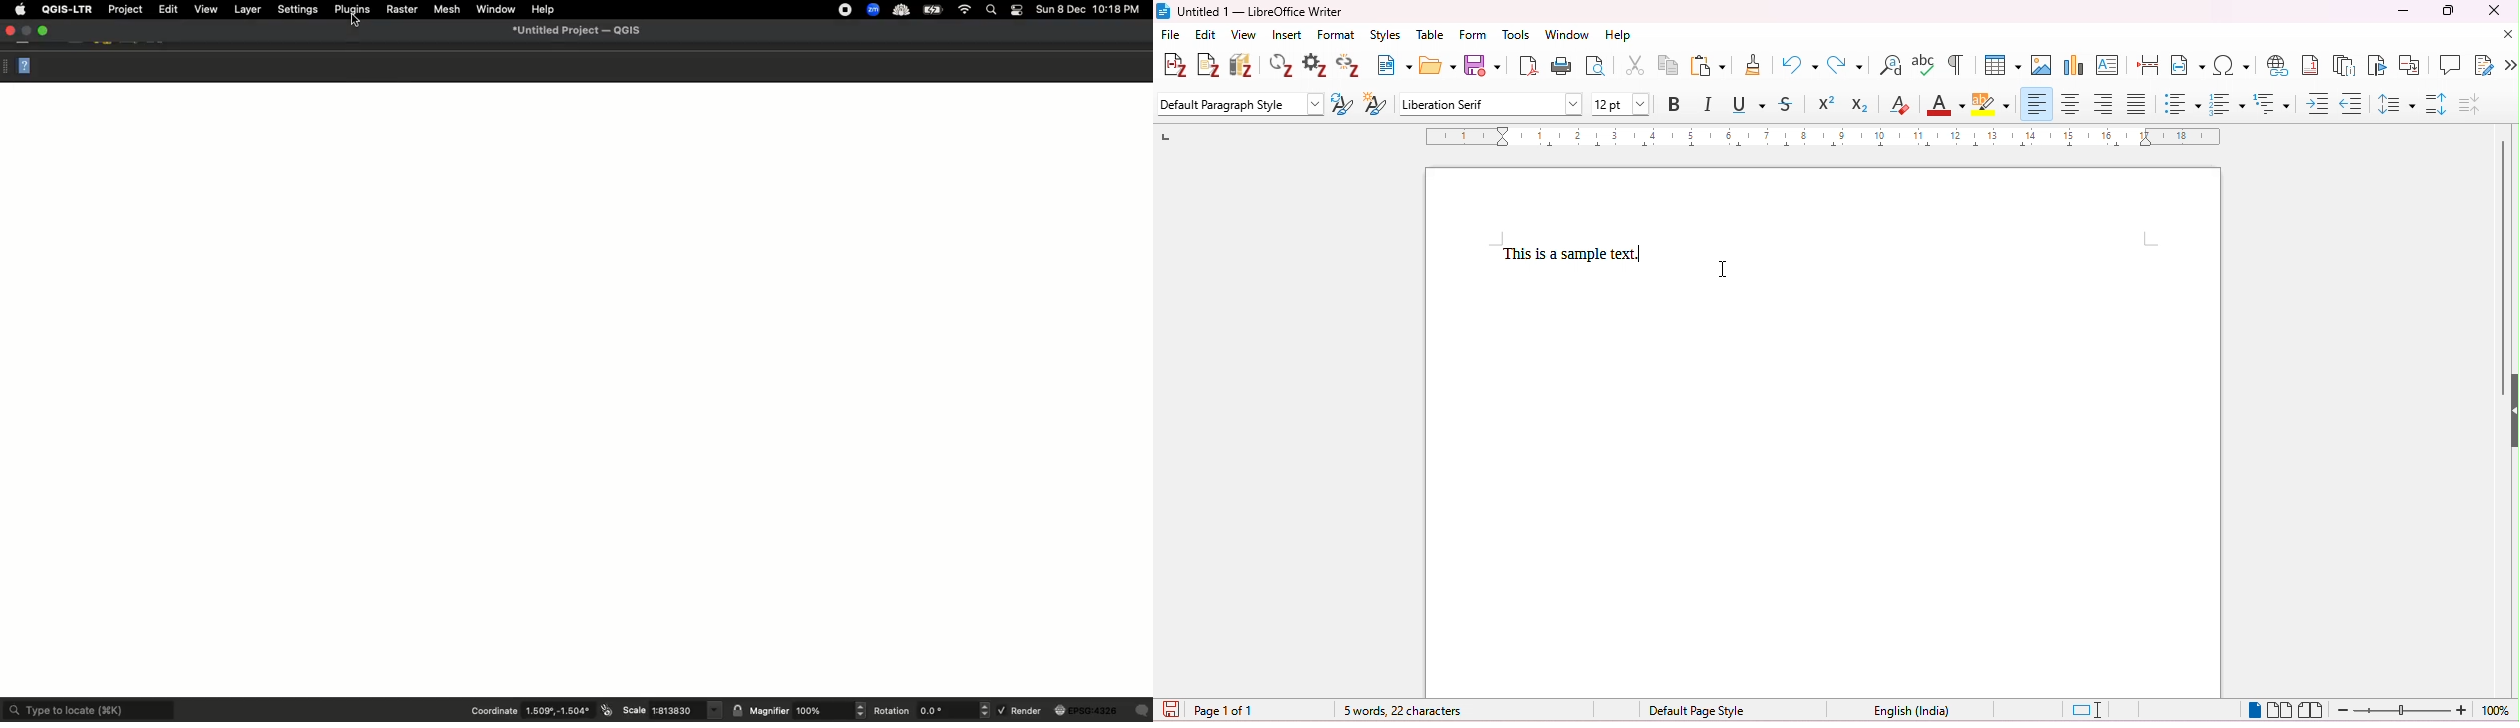 The height and width of the screenshot is (728, 2520). Describe the element at coordinates (1317, 66) in the screenshot. I see `set document preferences` at that location.